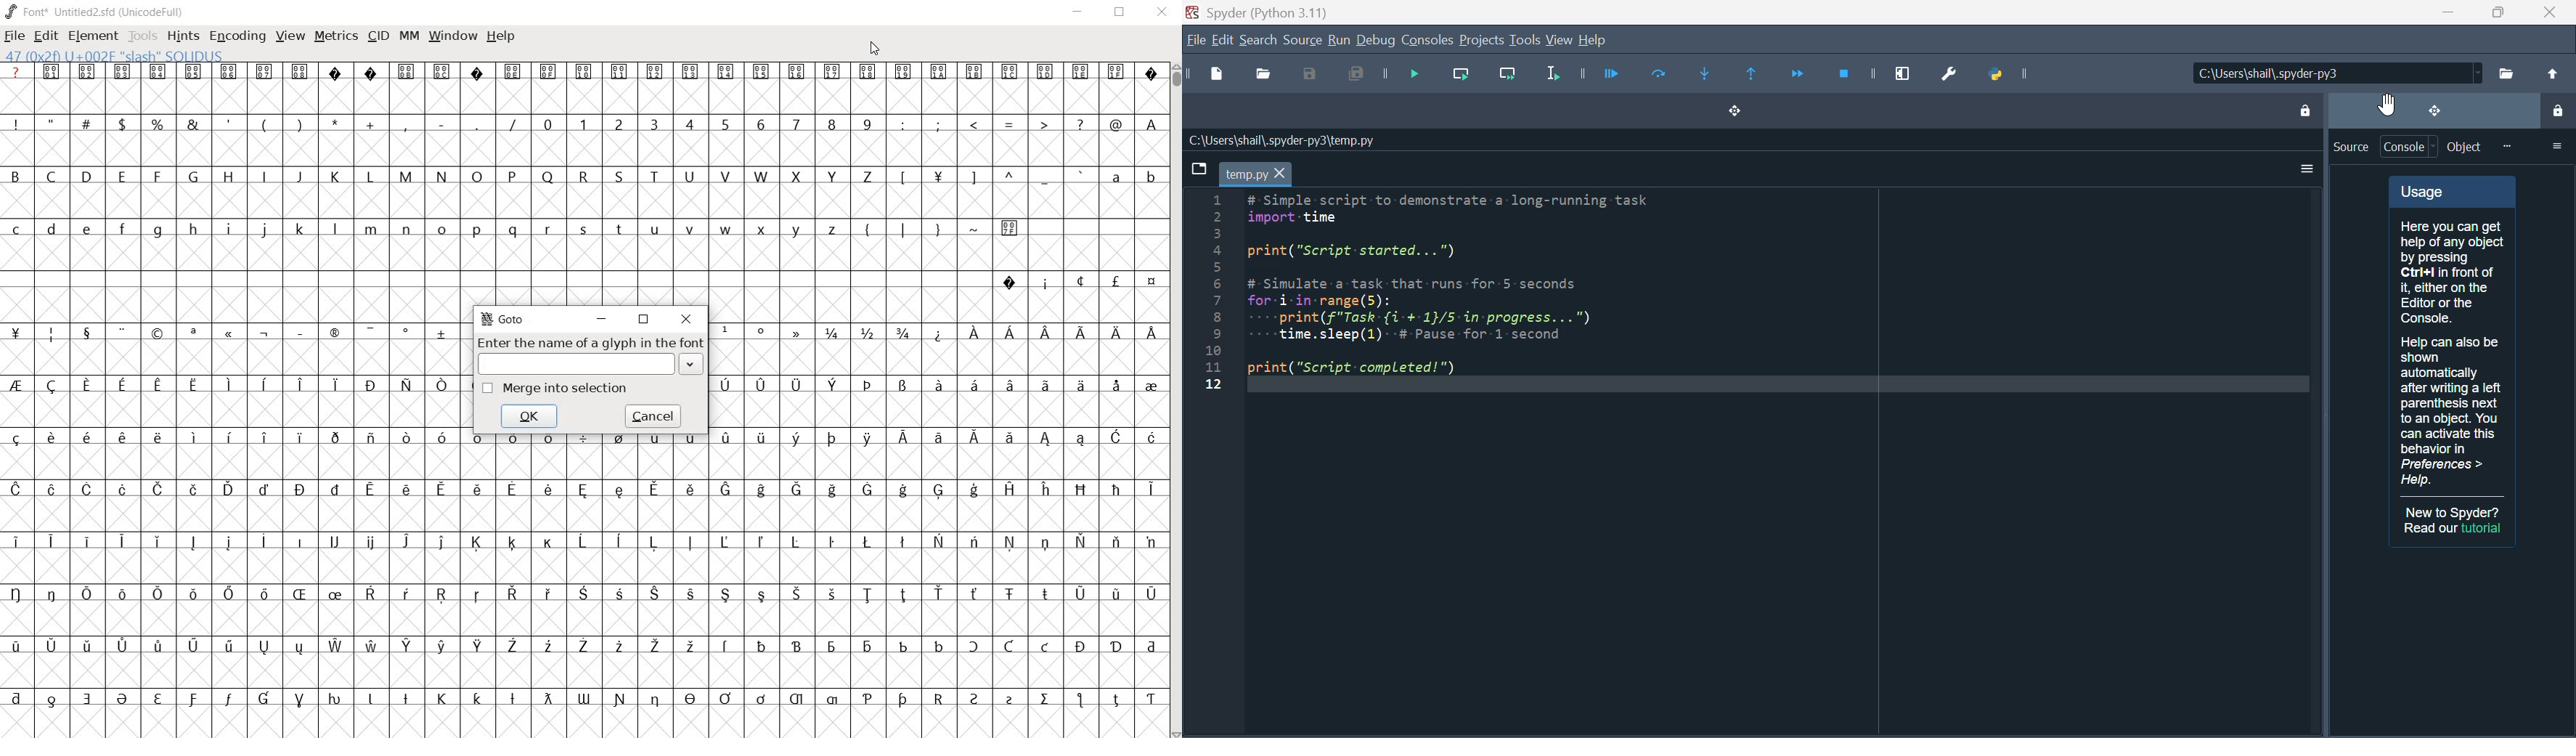 The height and width of the screenshot is (756, 2576). I want to click on Stop debugging, so click(1848, 73).